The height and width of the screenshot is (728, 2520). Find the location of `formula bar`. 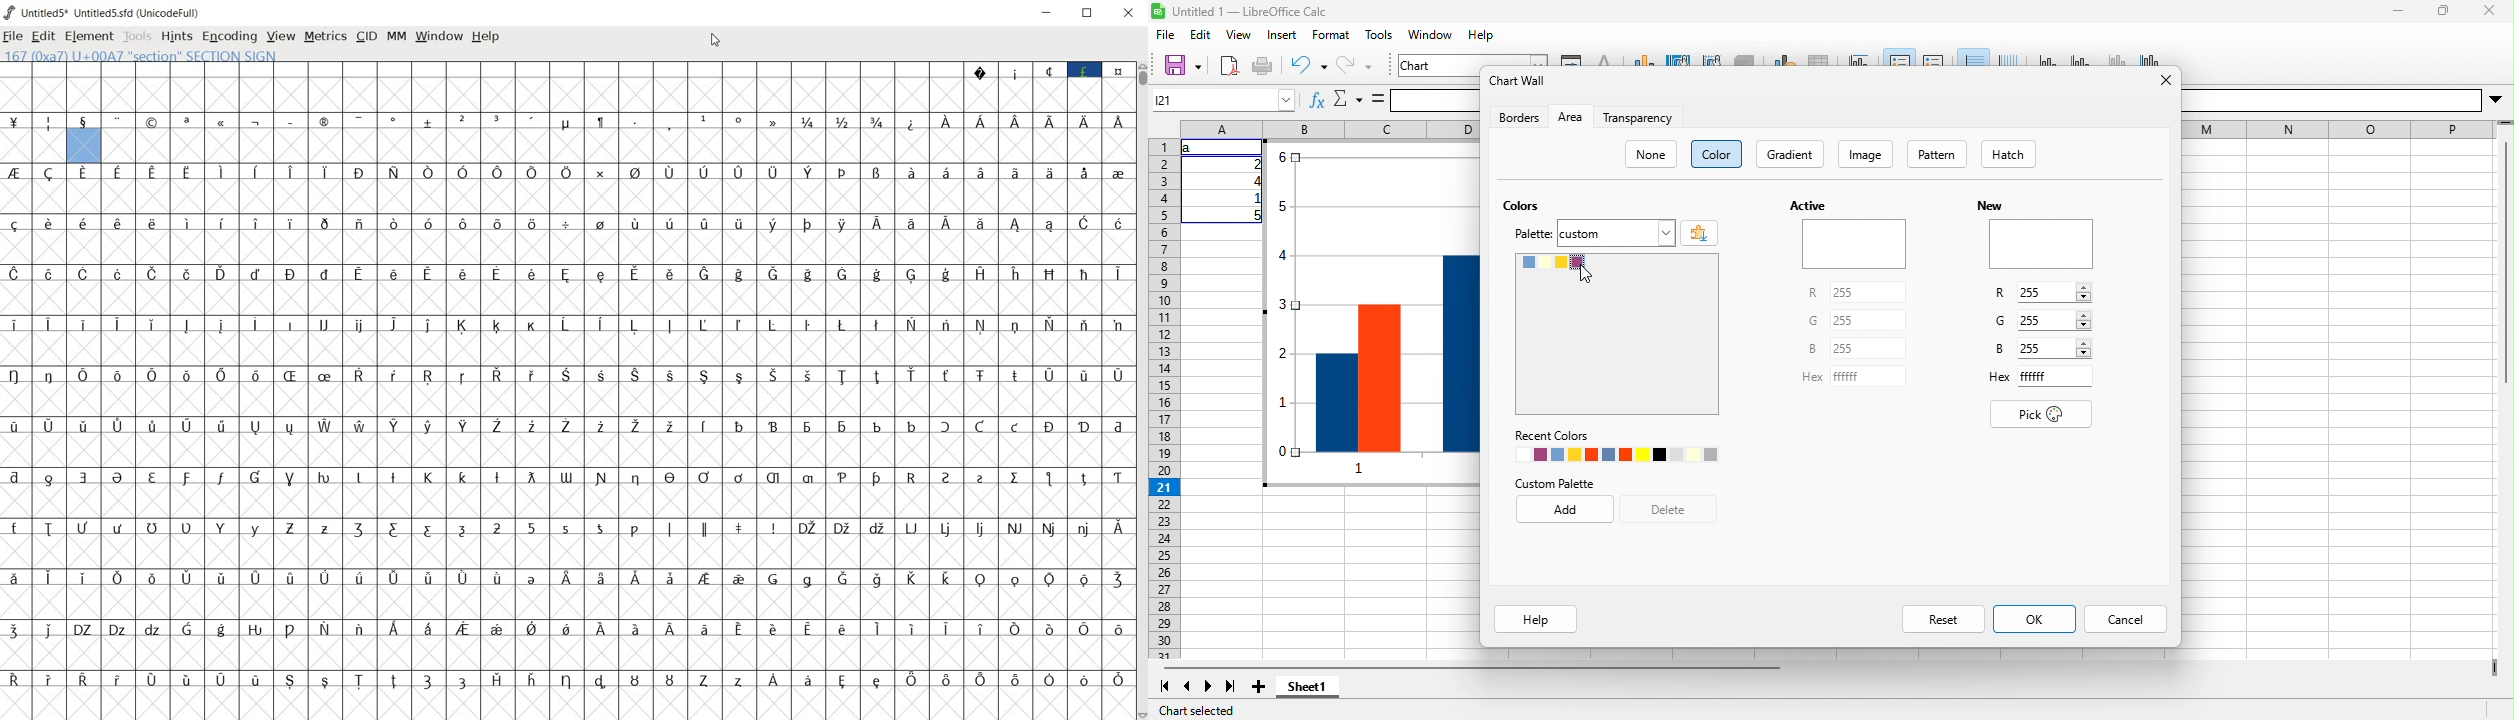

formula bar is located at coordinates (1435, 101).